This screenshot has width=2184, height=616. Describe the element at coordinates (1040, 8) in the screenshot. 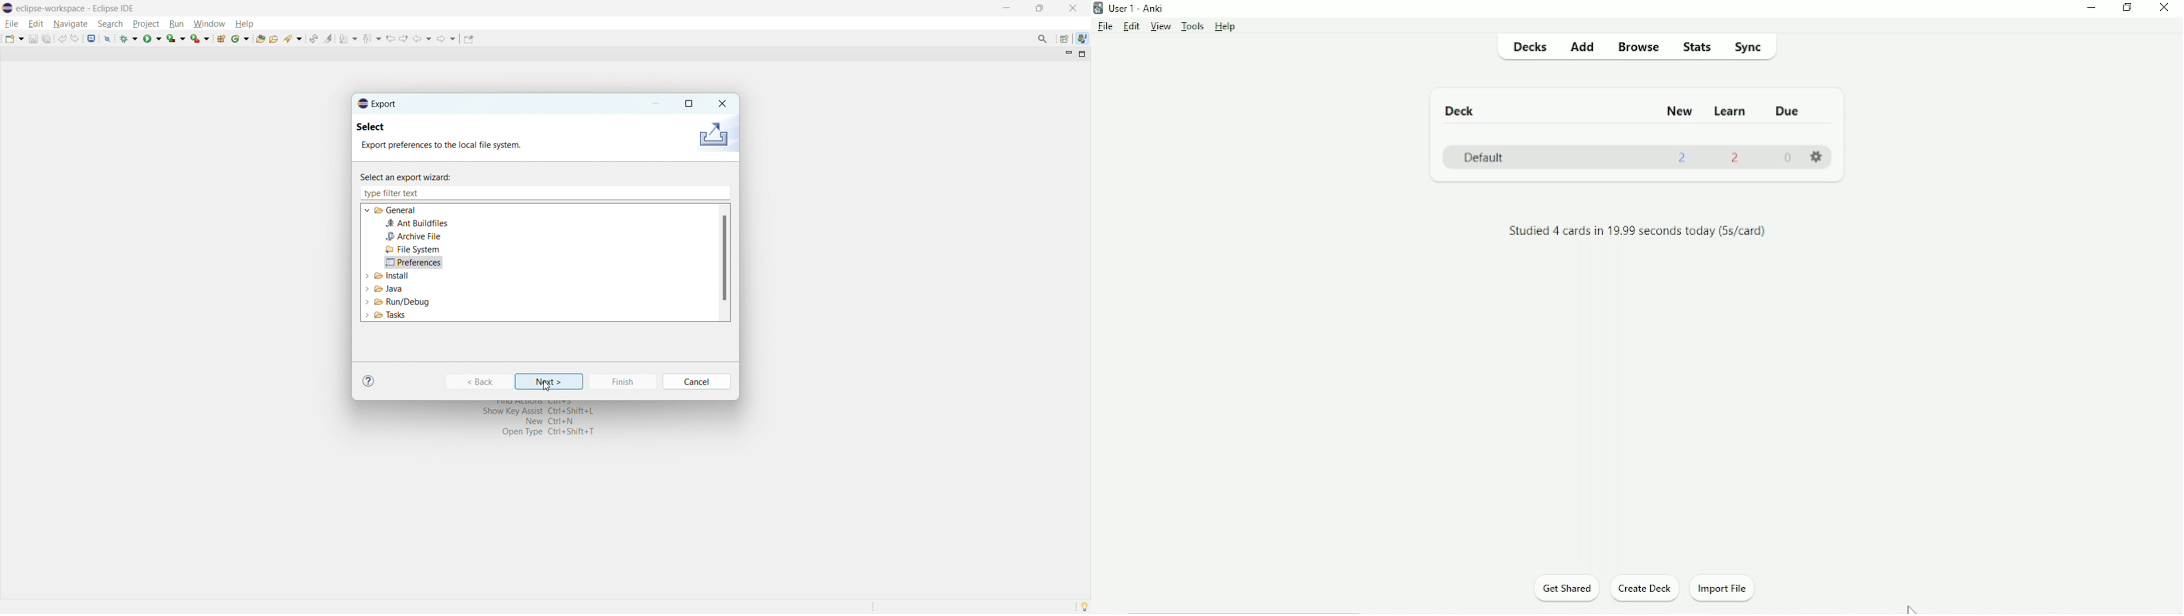

I see `maximize` at that location.